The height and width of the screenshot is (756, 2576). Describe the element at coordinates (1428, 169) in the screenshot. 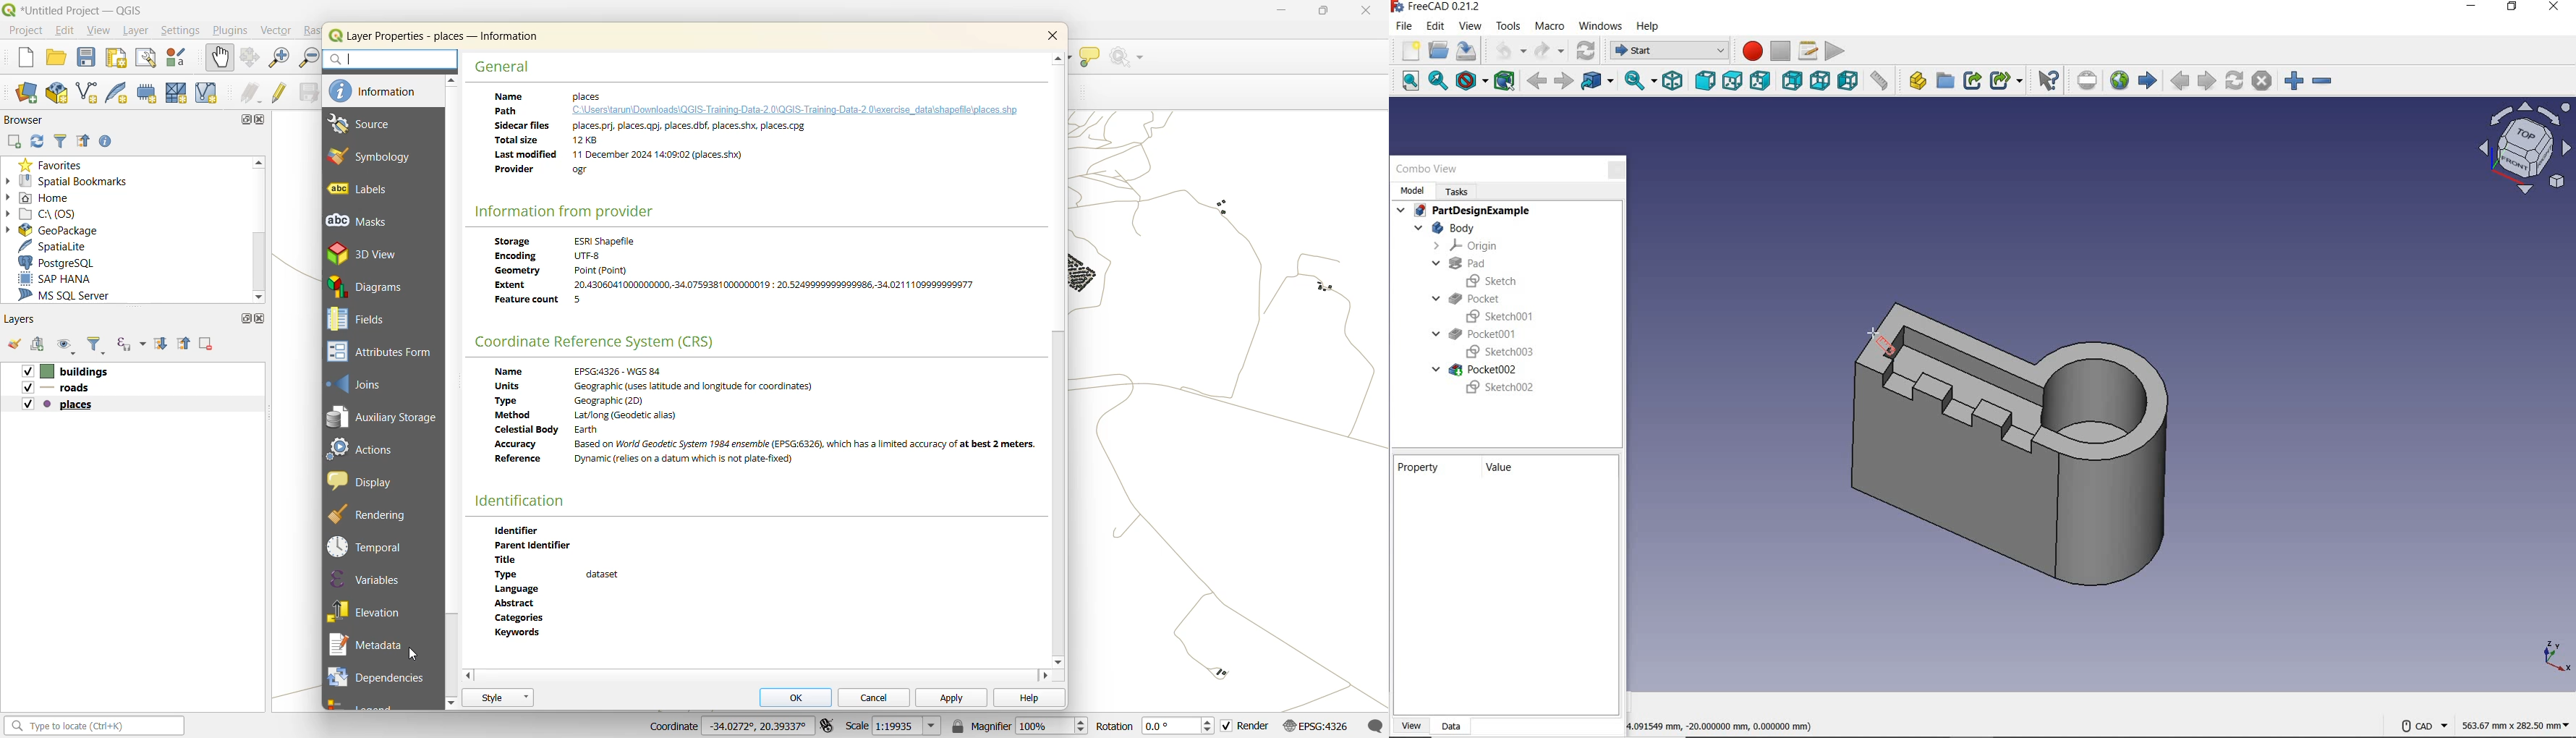

I see `COMBO VIEW` at that location.